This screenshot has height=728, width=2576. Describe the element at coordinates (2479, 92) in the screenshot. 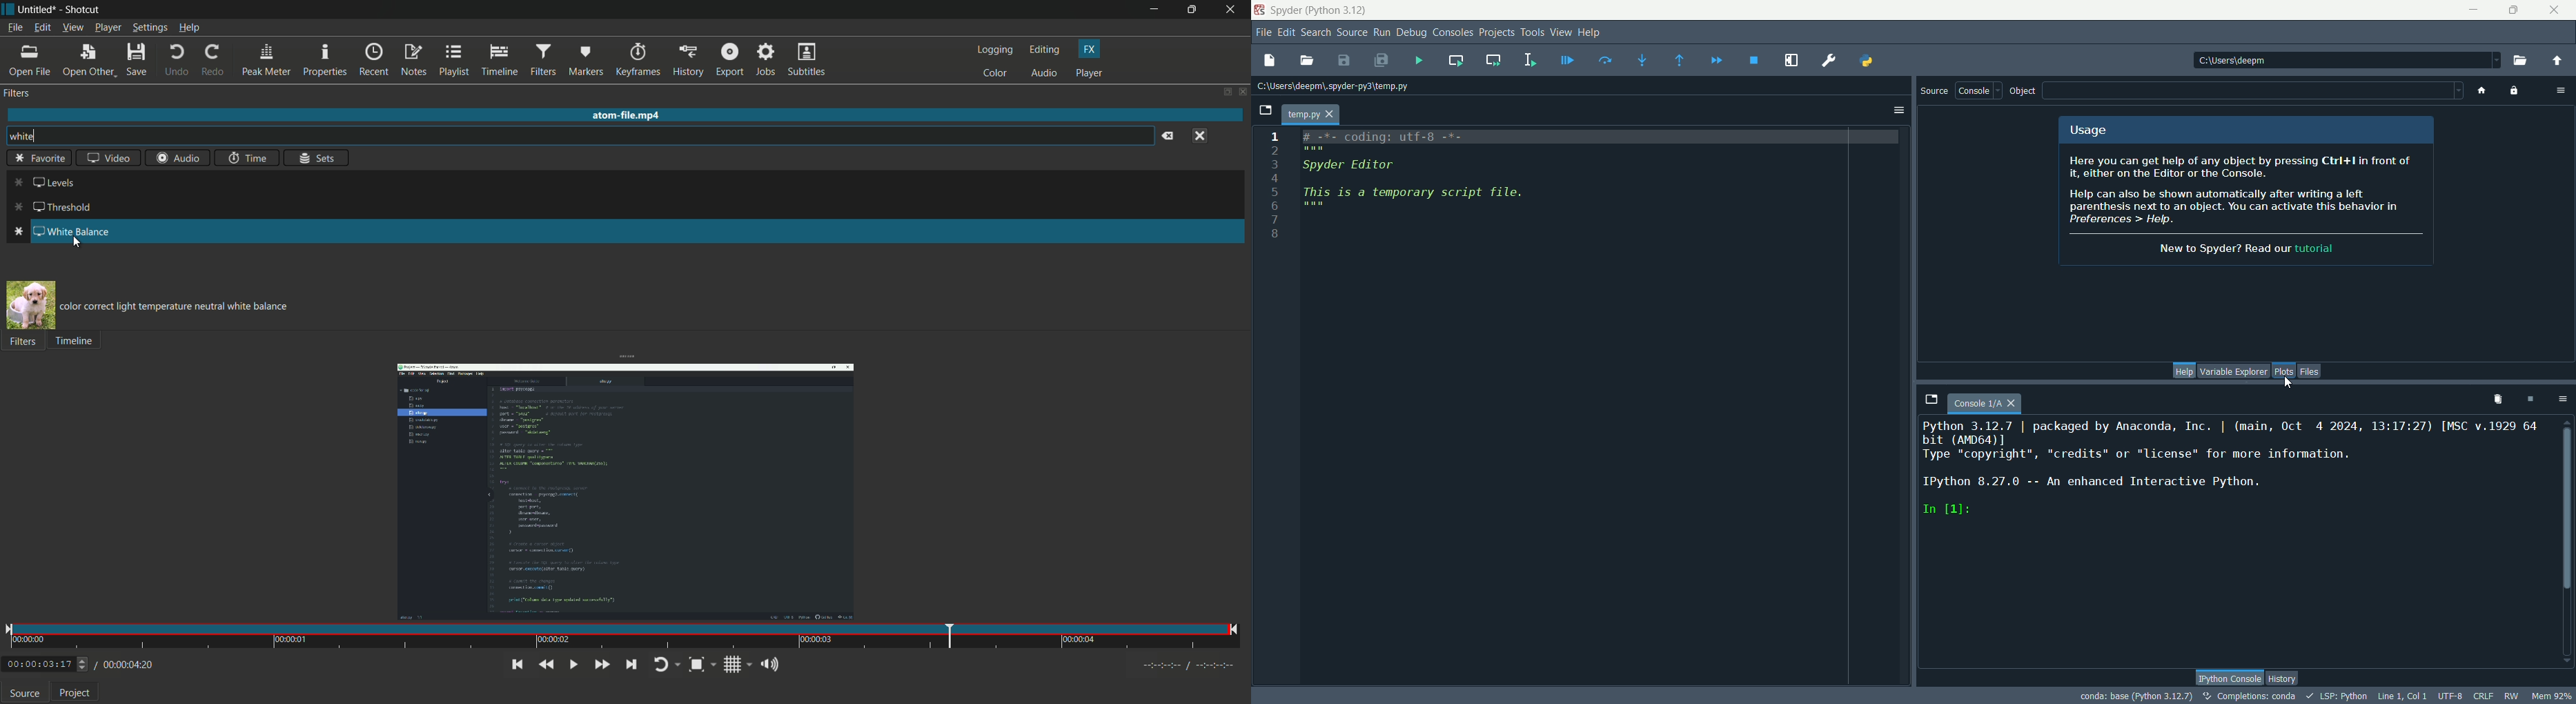

I see `home` at that location.